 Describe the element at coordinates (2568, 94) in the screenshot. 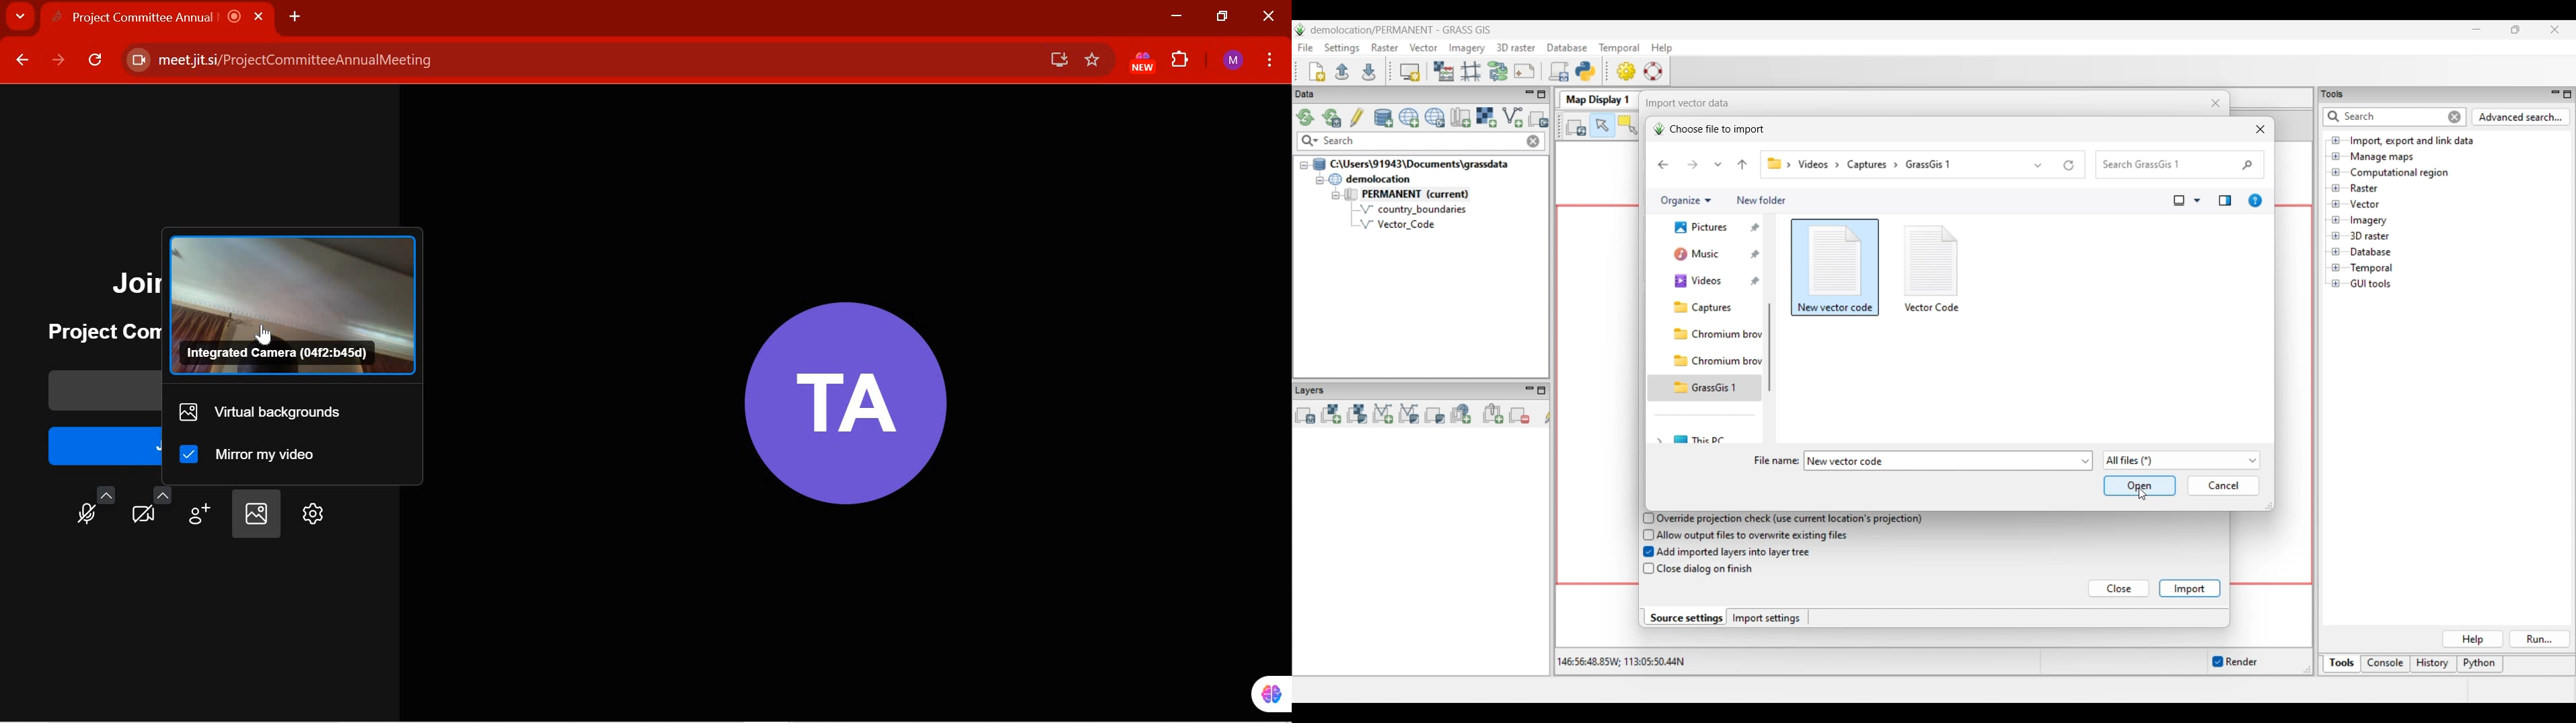

I see `Maximize Tools panel` at that location.